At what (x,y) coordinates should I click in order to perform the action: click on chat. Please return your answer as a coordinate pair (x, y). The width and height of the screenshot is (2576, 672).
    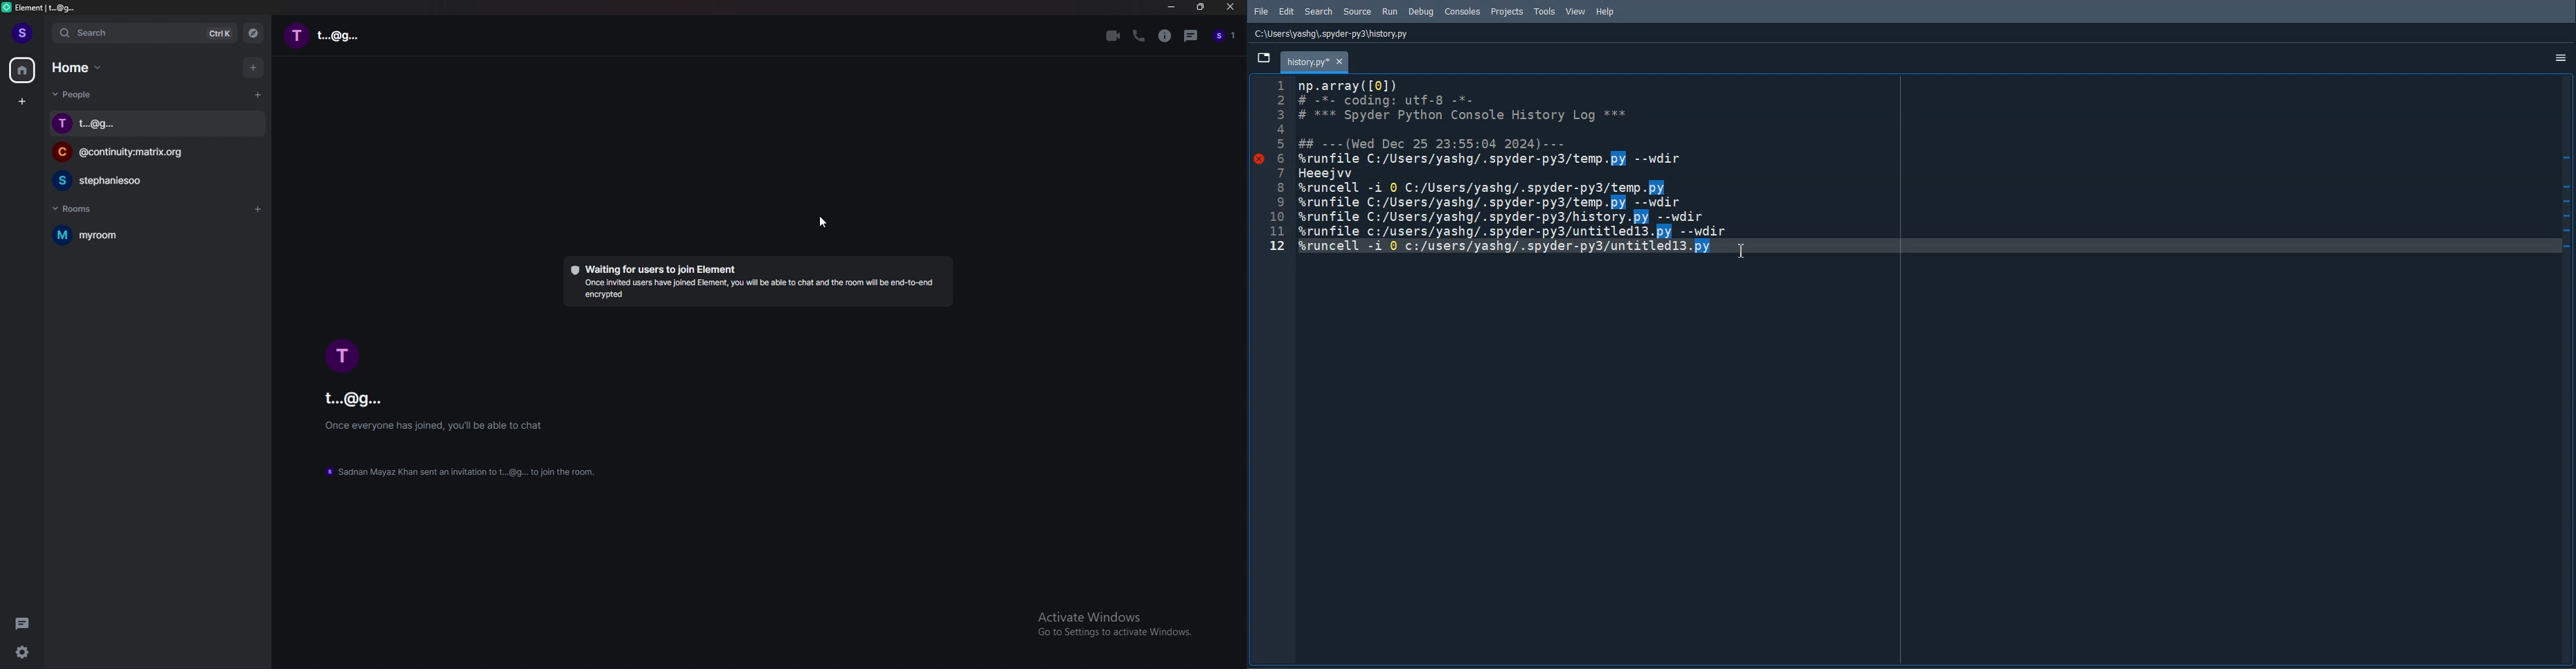
    Looking at the image, I should click on (364, 36).